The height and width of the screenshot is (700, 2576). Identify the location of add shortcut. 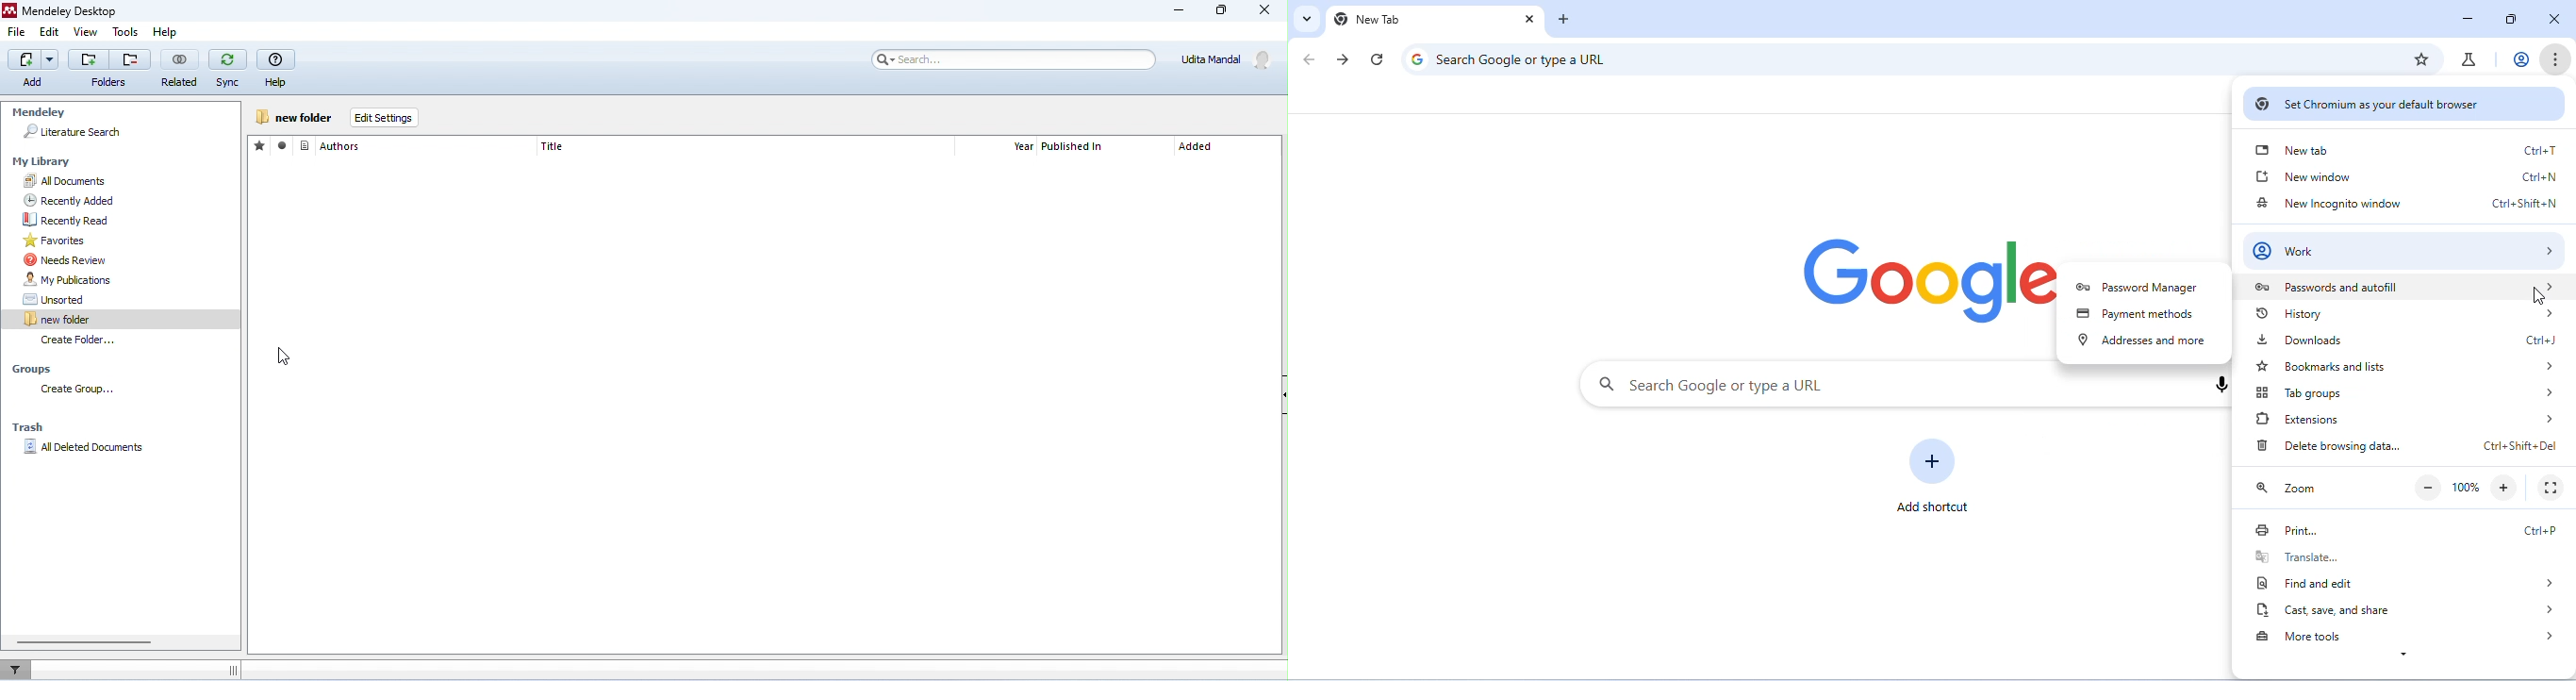
(1935, 473).